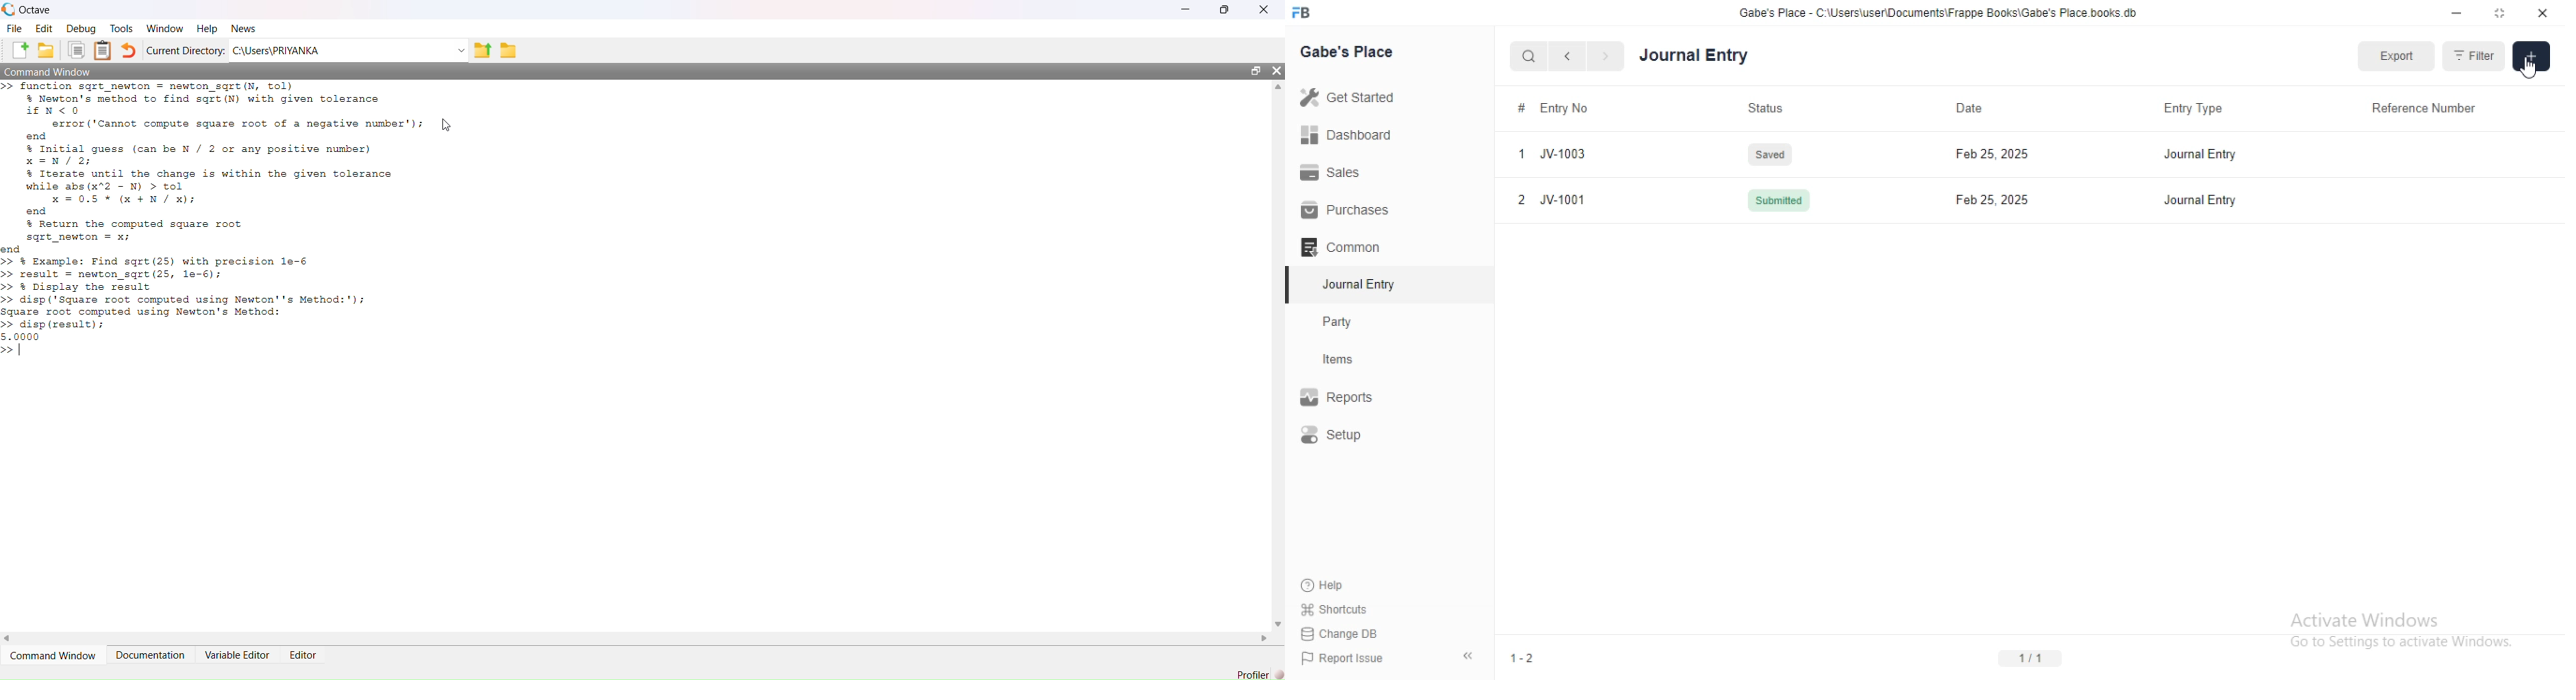 This screenshot has height=700, width=2576. Describe the element at coordinates (2031, 660) in the screenshot. I see `1/1` at that location.